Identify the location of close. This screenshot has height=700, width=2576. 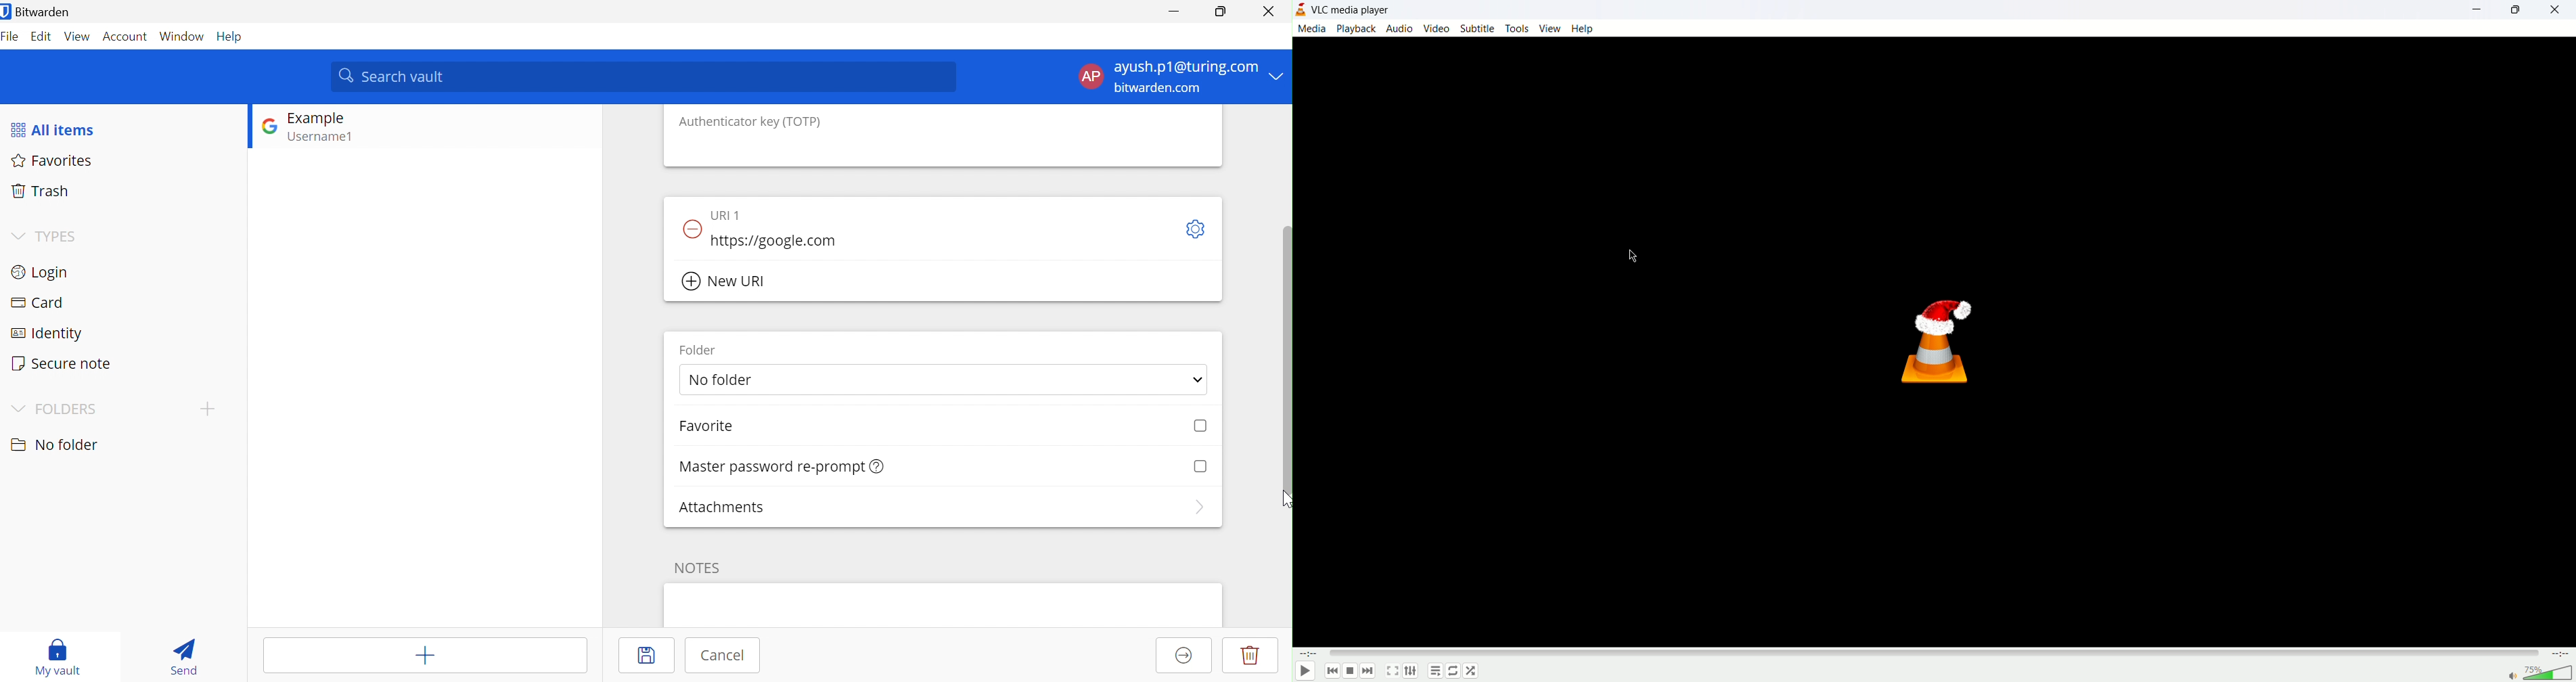
(2559, 9).